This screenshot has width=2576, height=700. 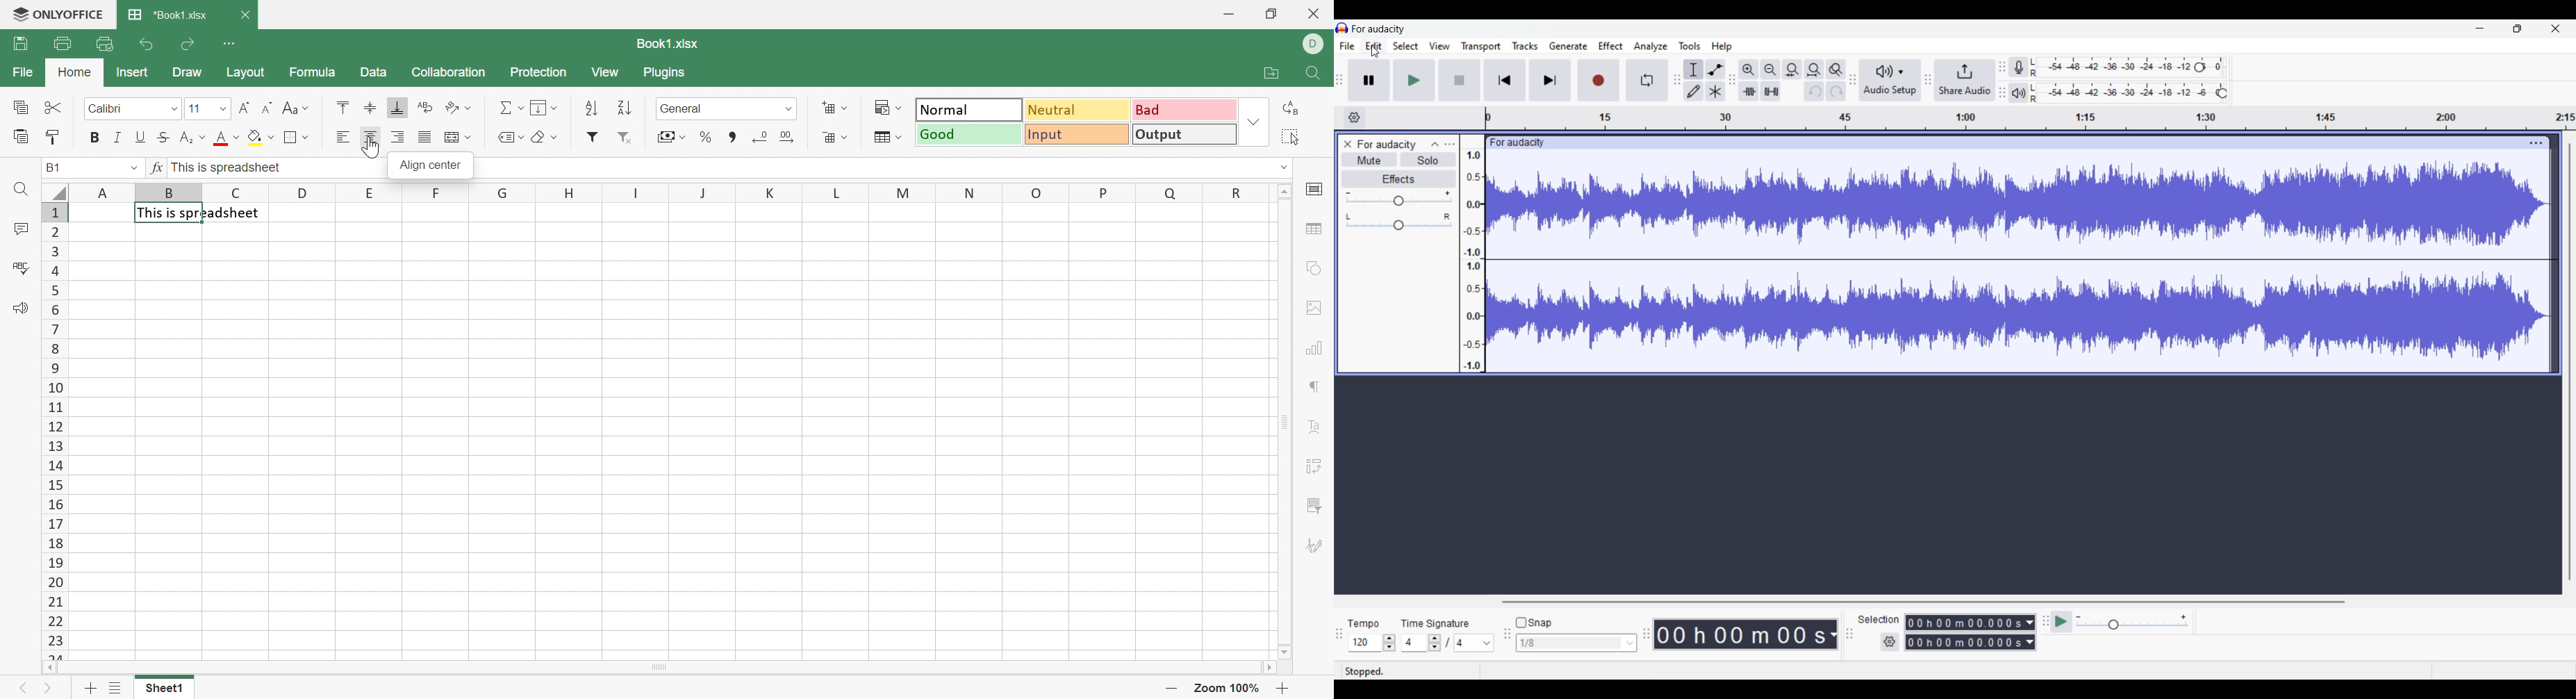 I want to click on Align Bottom, so click(x=395, y=106).